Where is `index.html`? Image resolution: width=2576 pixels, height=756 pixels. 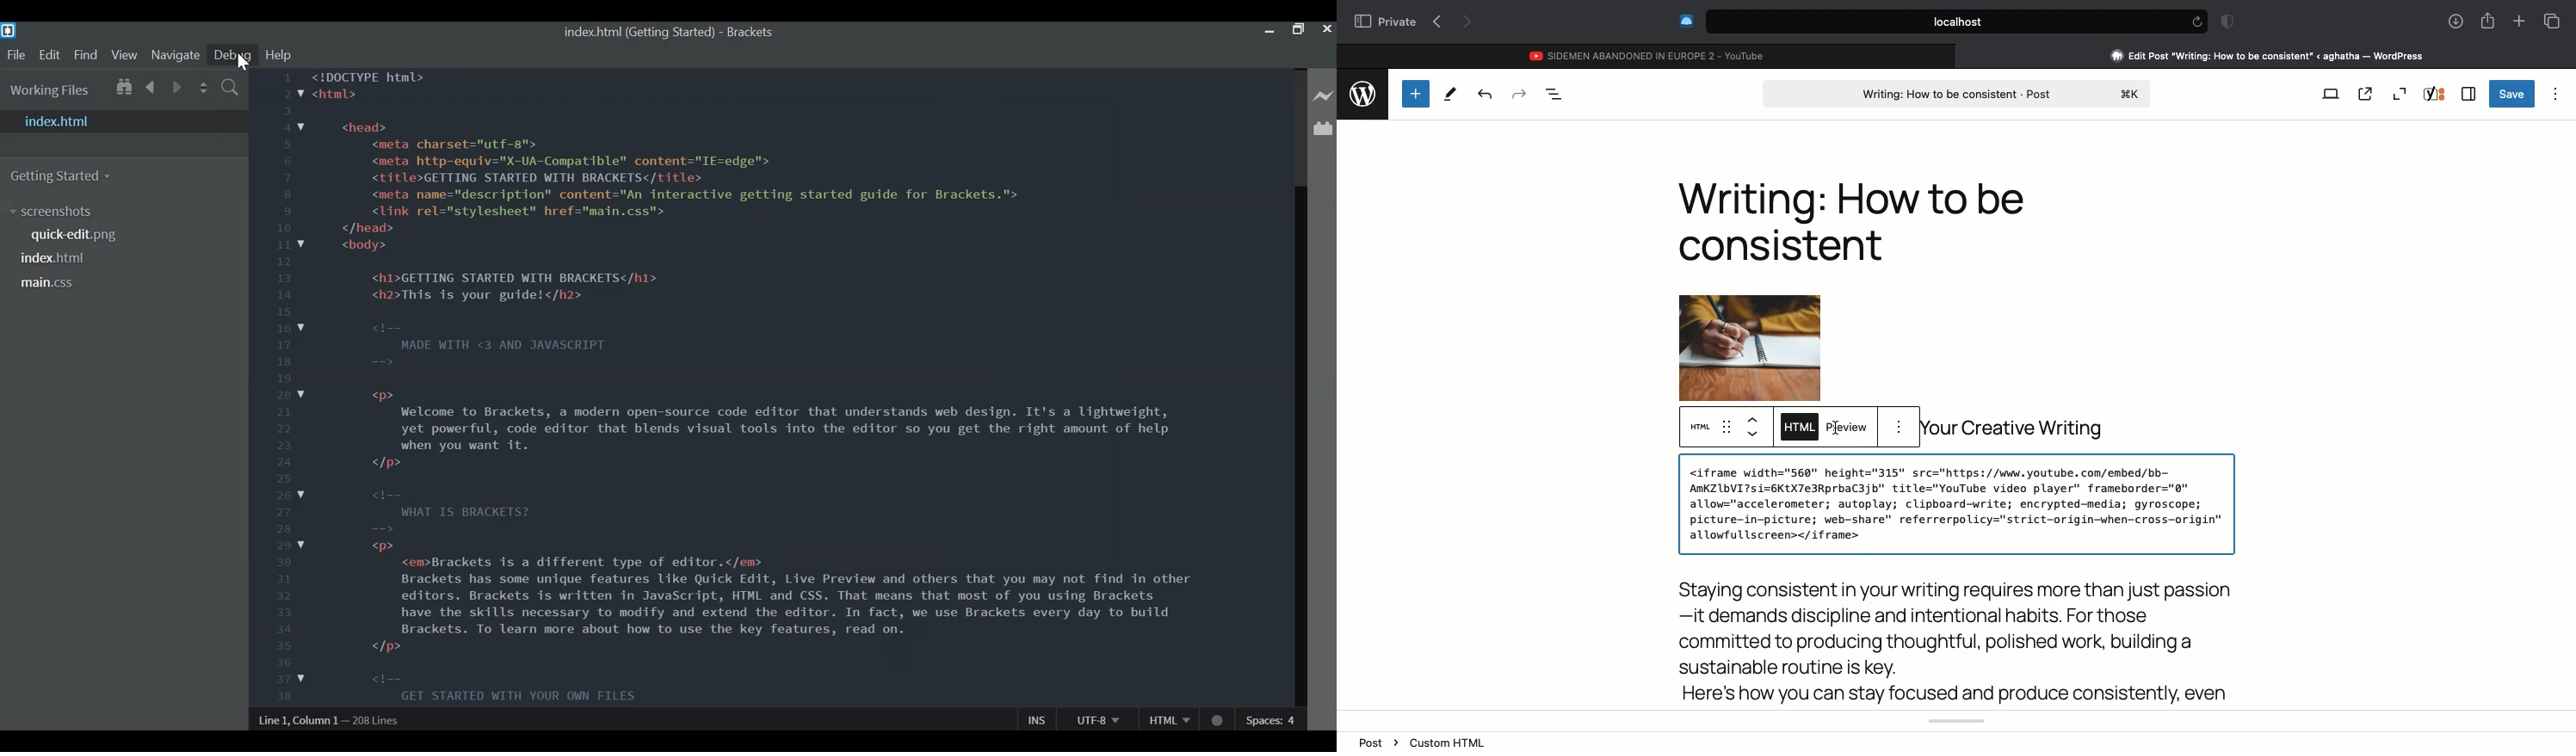
index.html is located at coordinates (127, 121).